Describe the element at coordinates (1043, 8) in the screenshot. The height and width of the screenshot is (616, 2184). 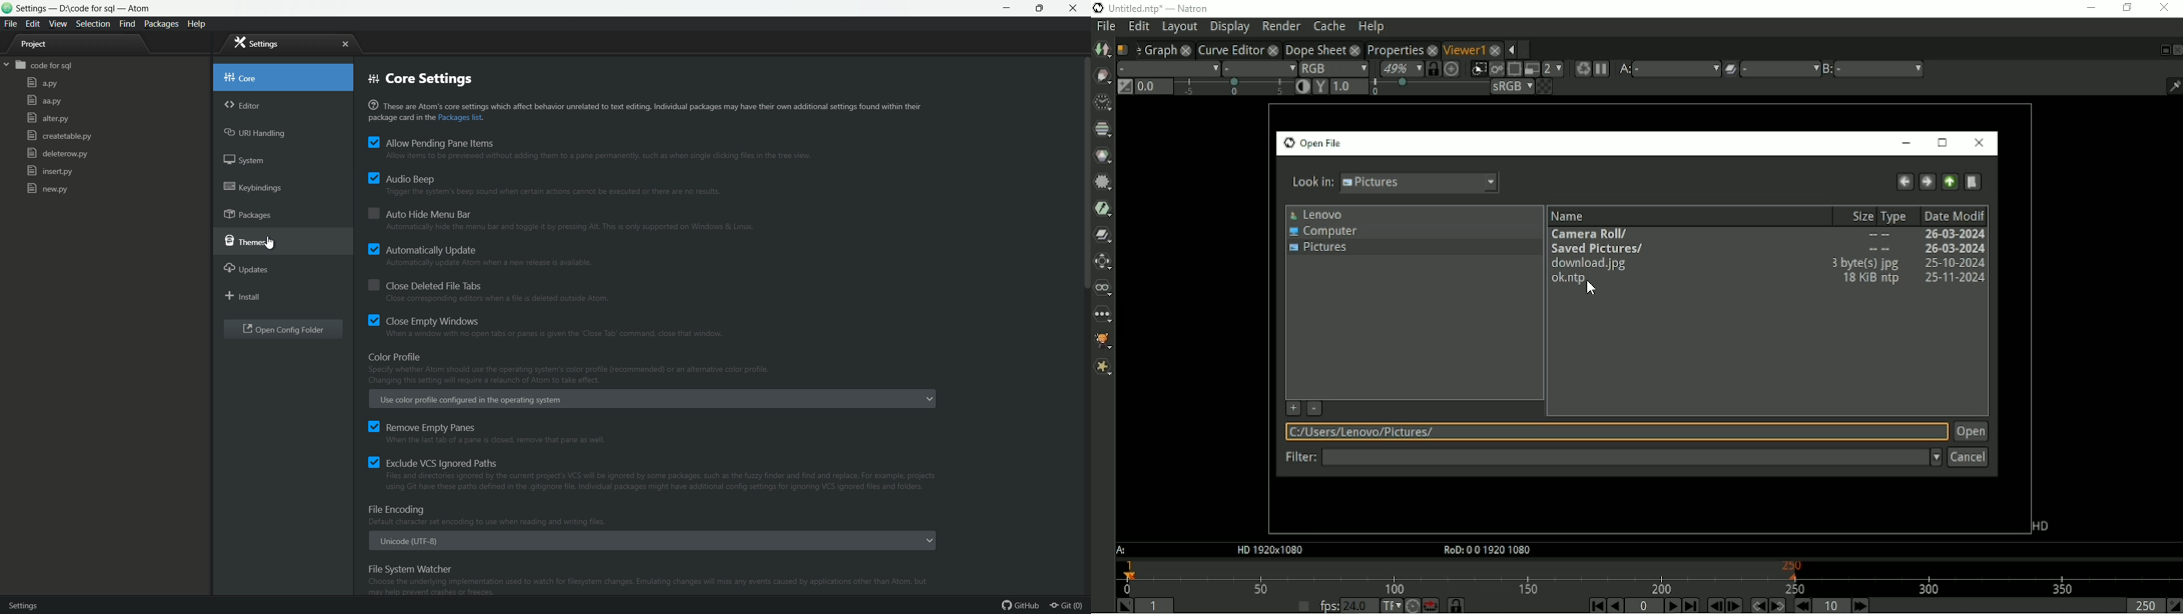
I see `full screen` at that location.